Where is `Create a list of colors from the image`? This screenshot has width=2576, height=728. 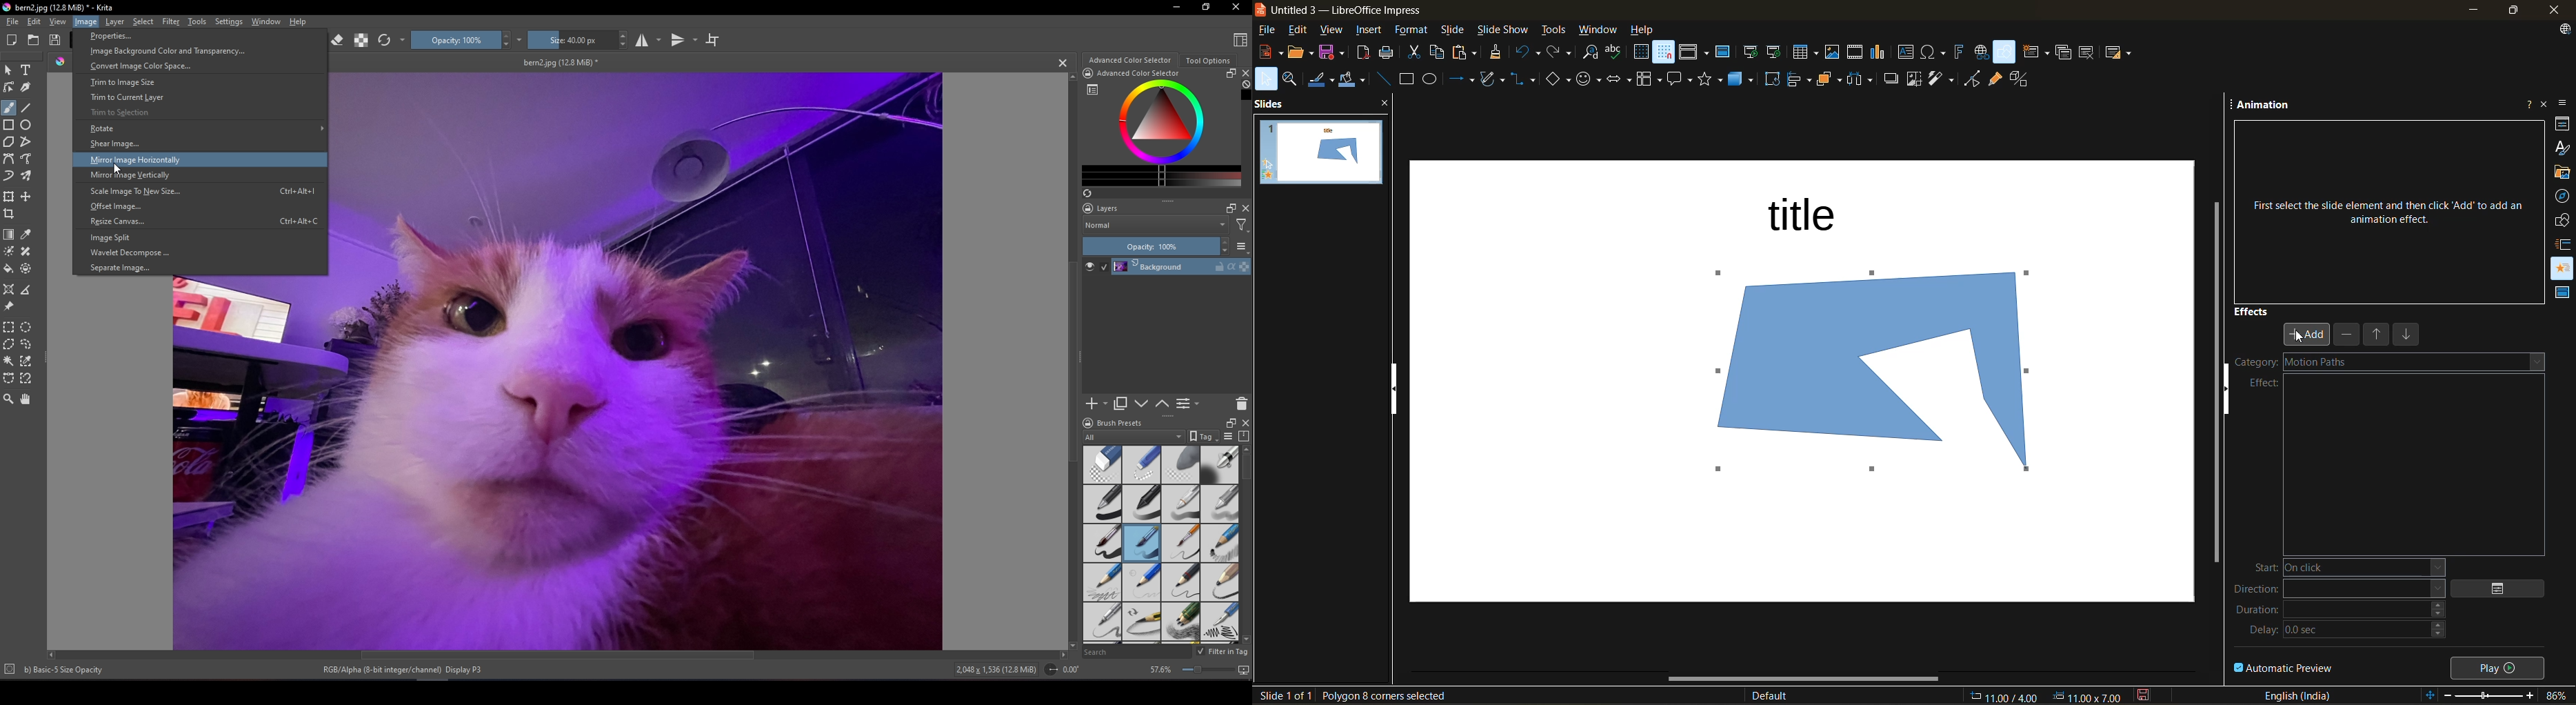 Create a list of colors from the image is located at coordinates (1088, 193).